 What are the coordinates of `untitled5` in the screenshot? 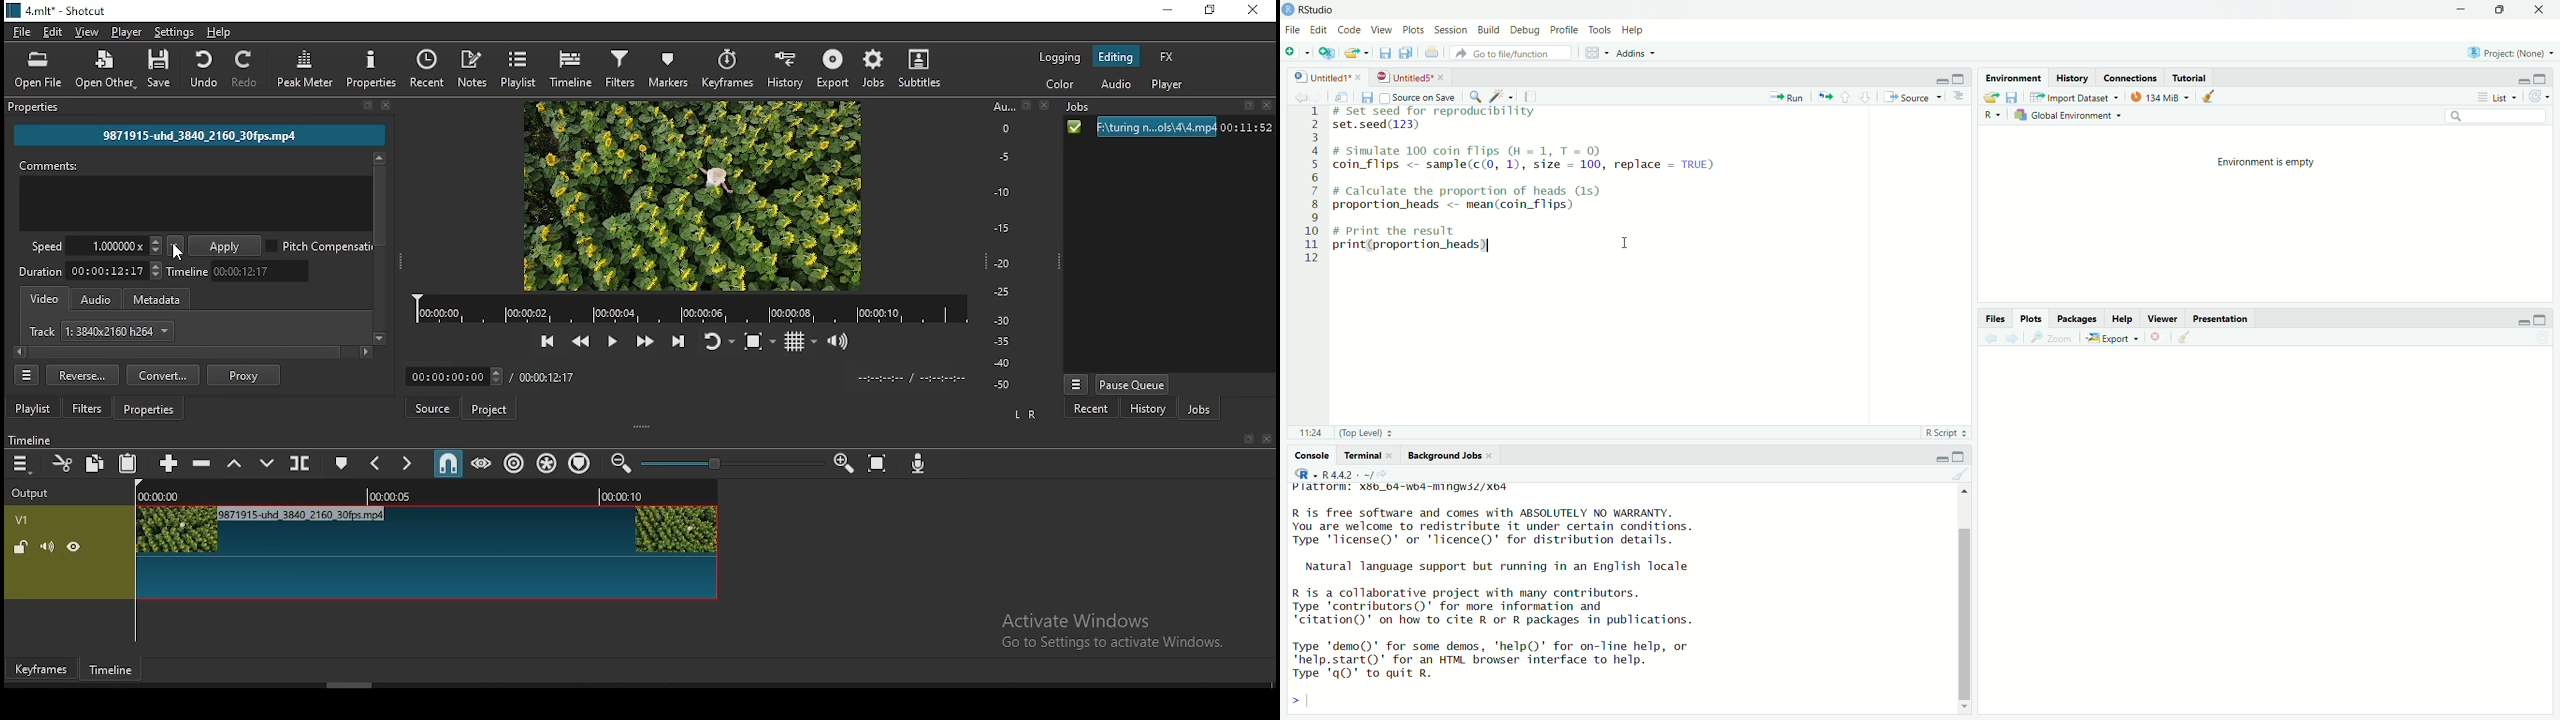 It's located at (1402, 77).